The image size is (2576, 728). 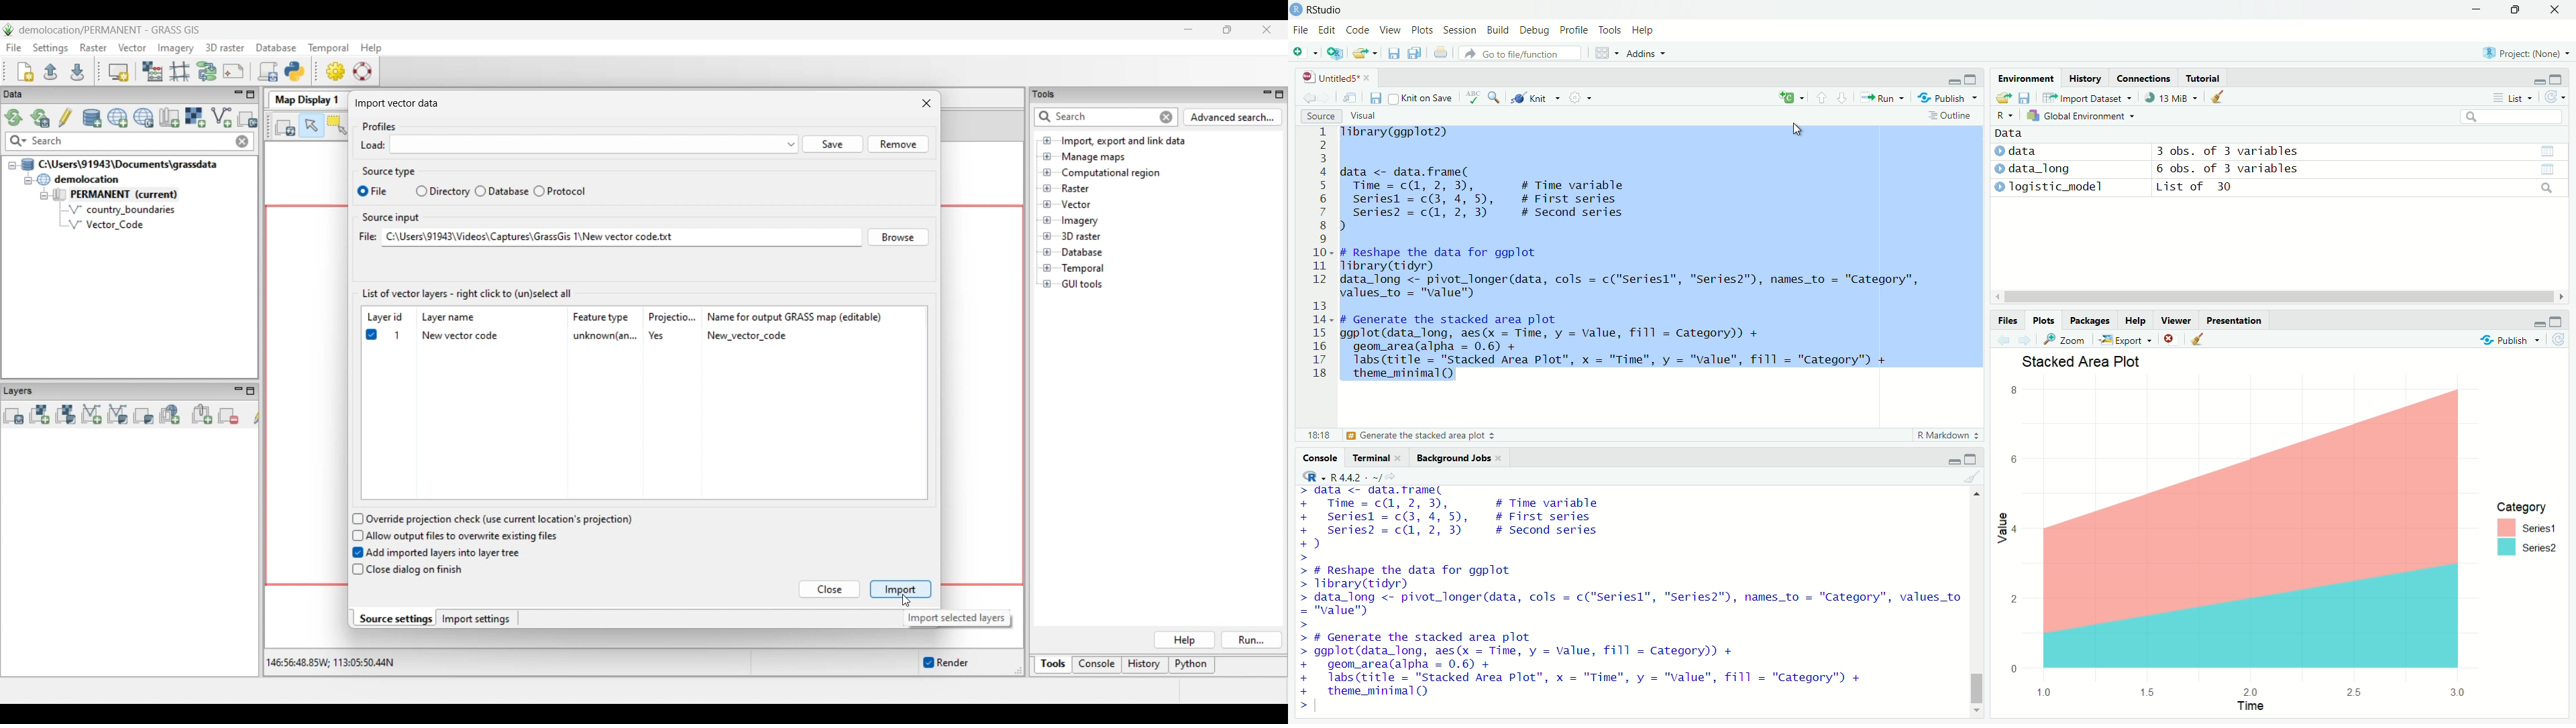 I want to click on search, so click(x=2547, y=172).